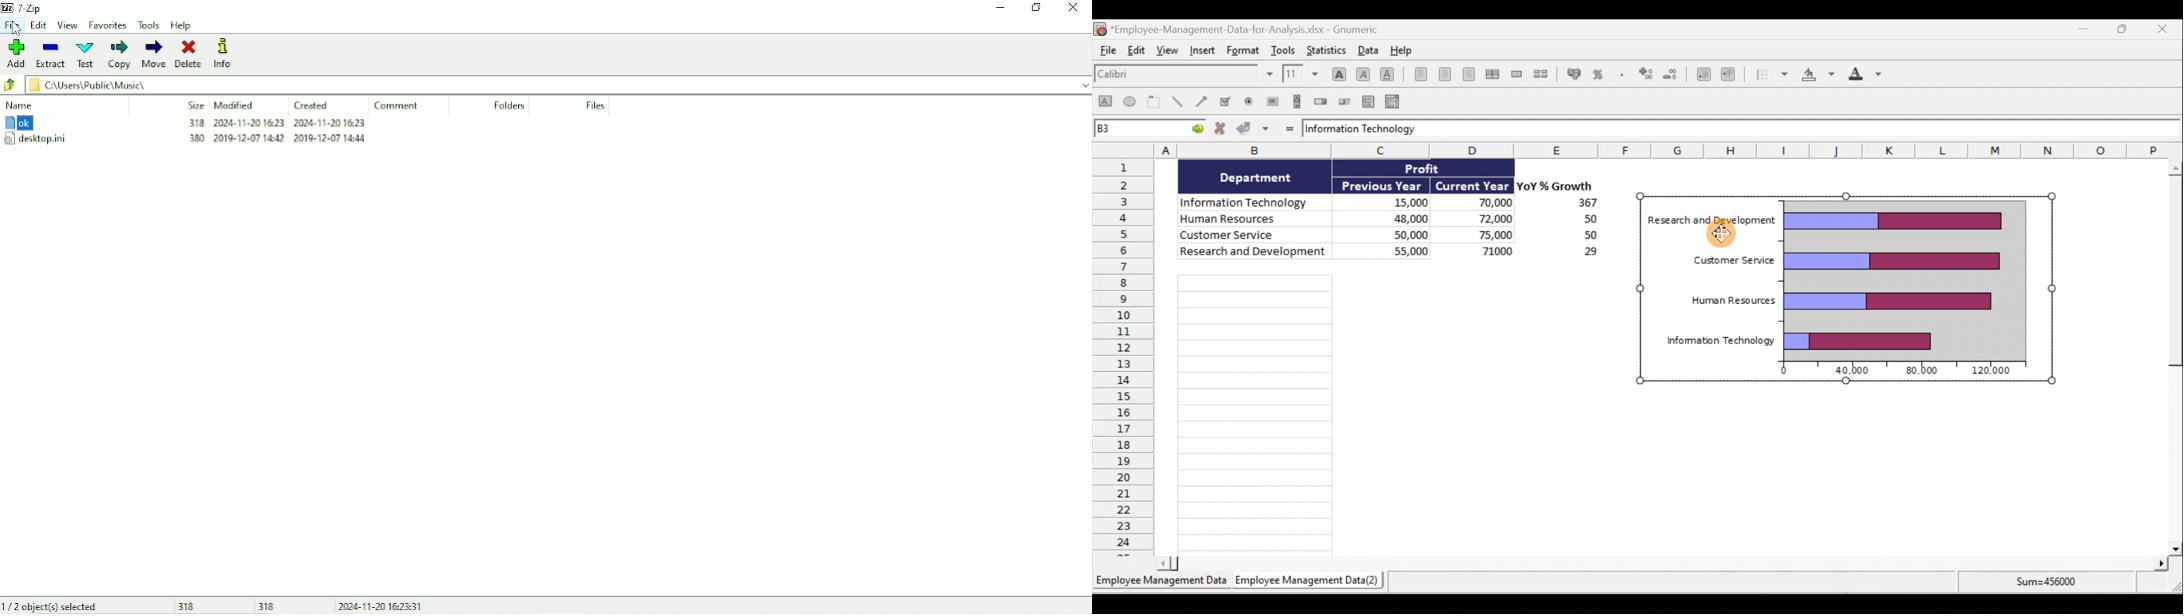 This screenshot has width=2184, height=616. I want to click on Document name, so click(1238, 28).